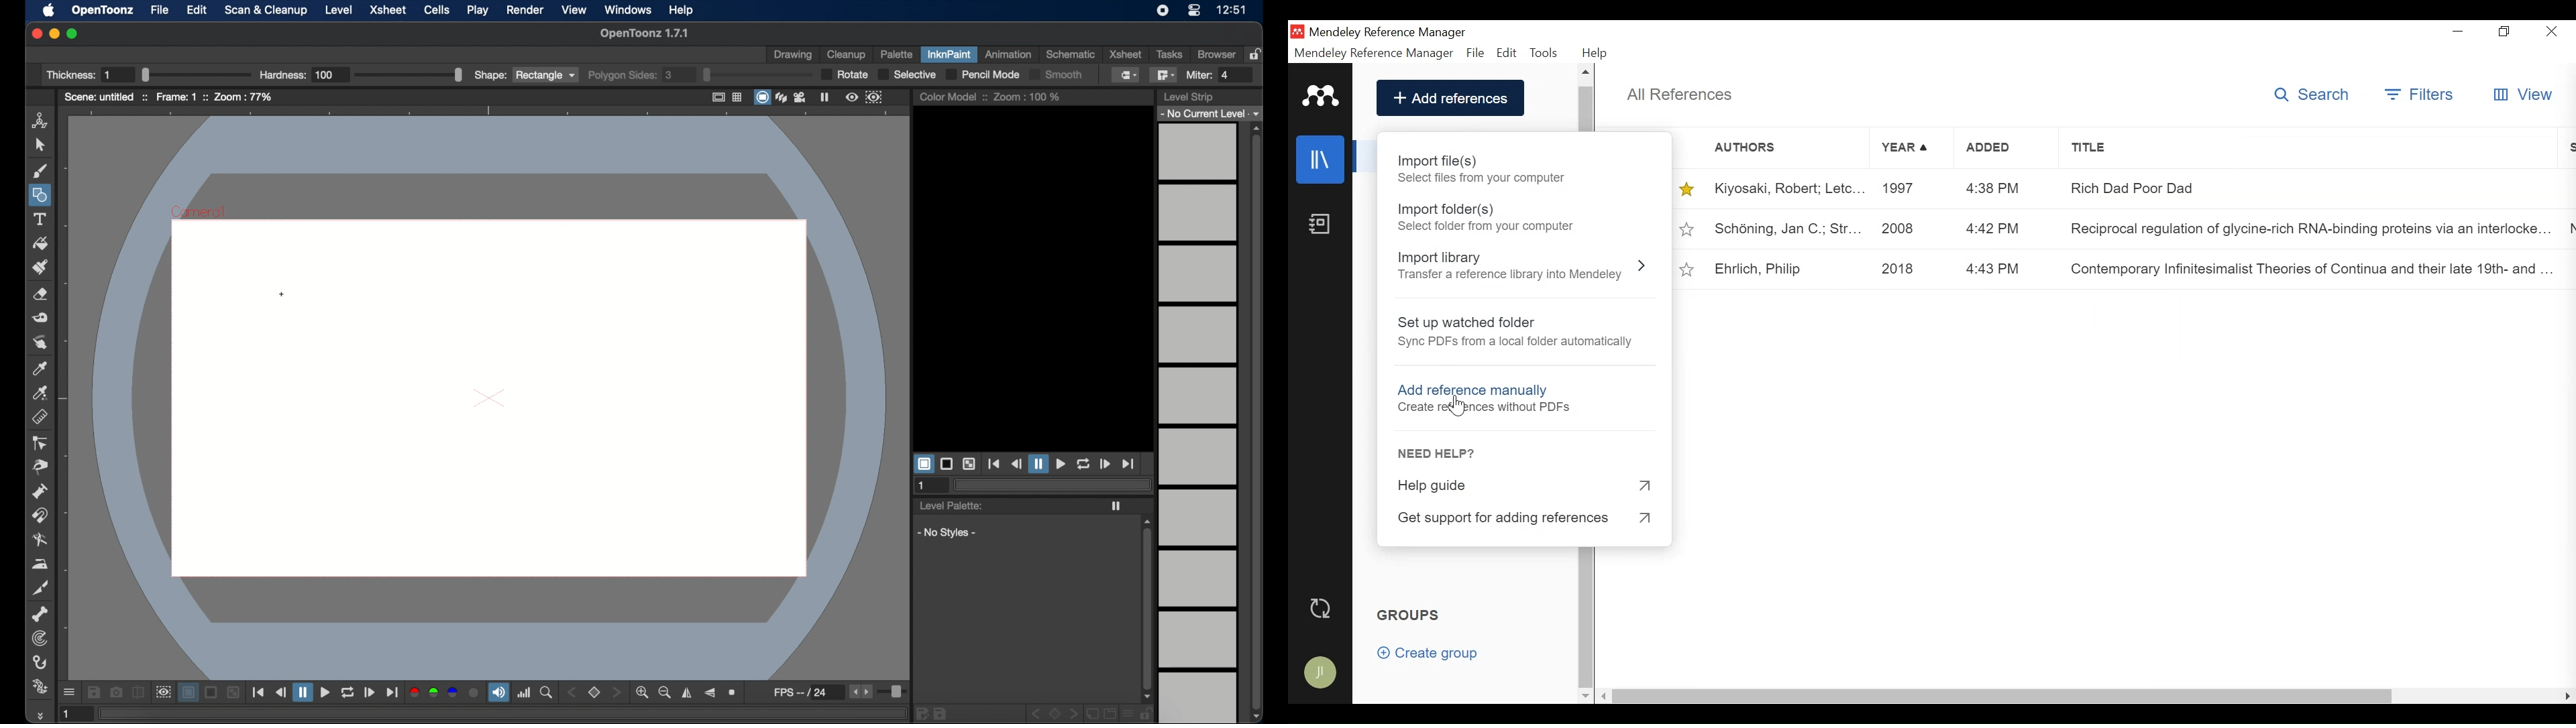  What do you see at coordinates (435, 10) in the screenshot?
I see `cells` at bounding box center [435, 10].